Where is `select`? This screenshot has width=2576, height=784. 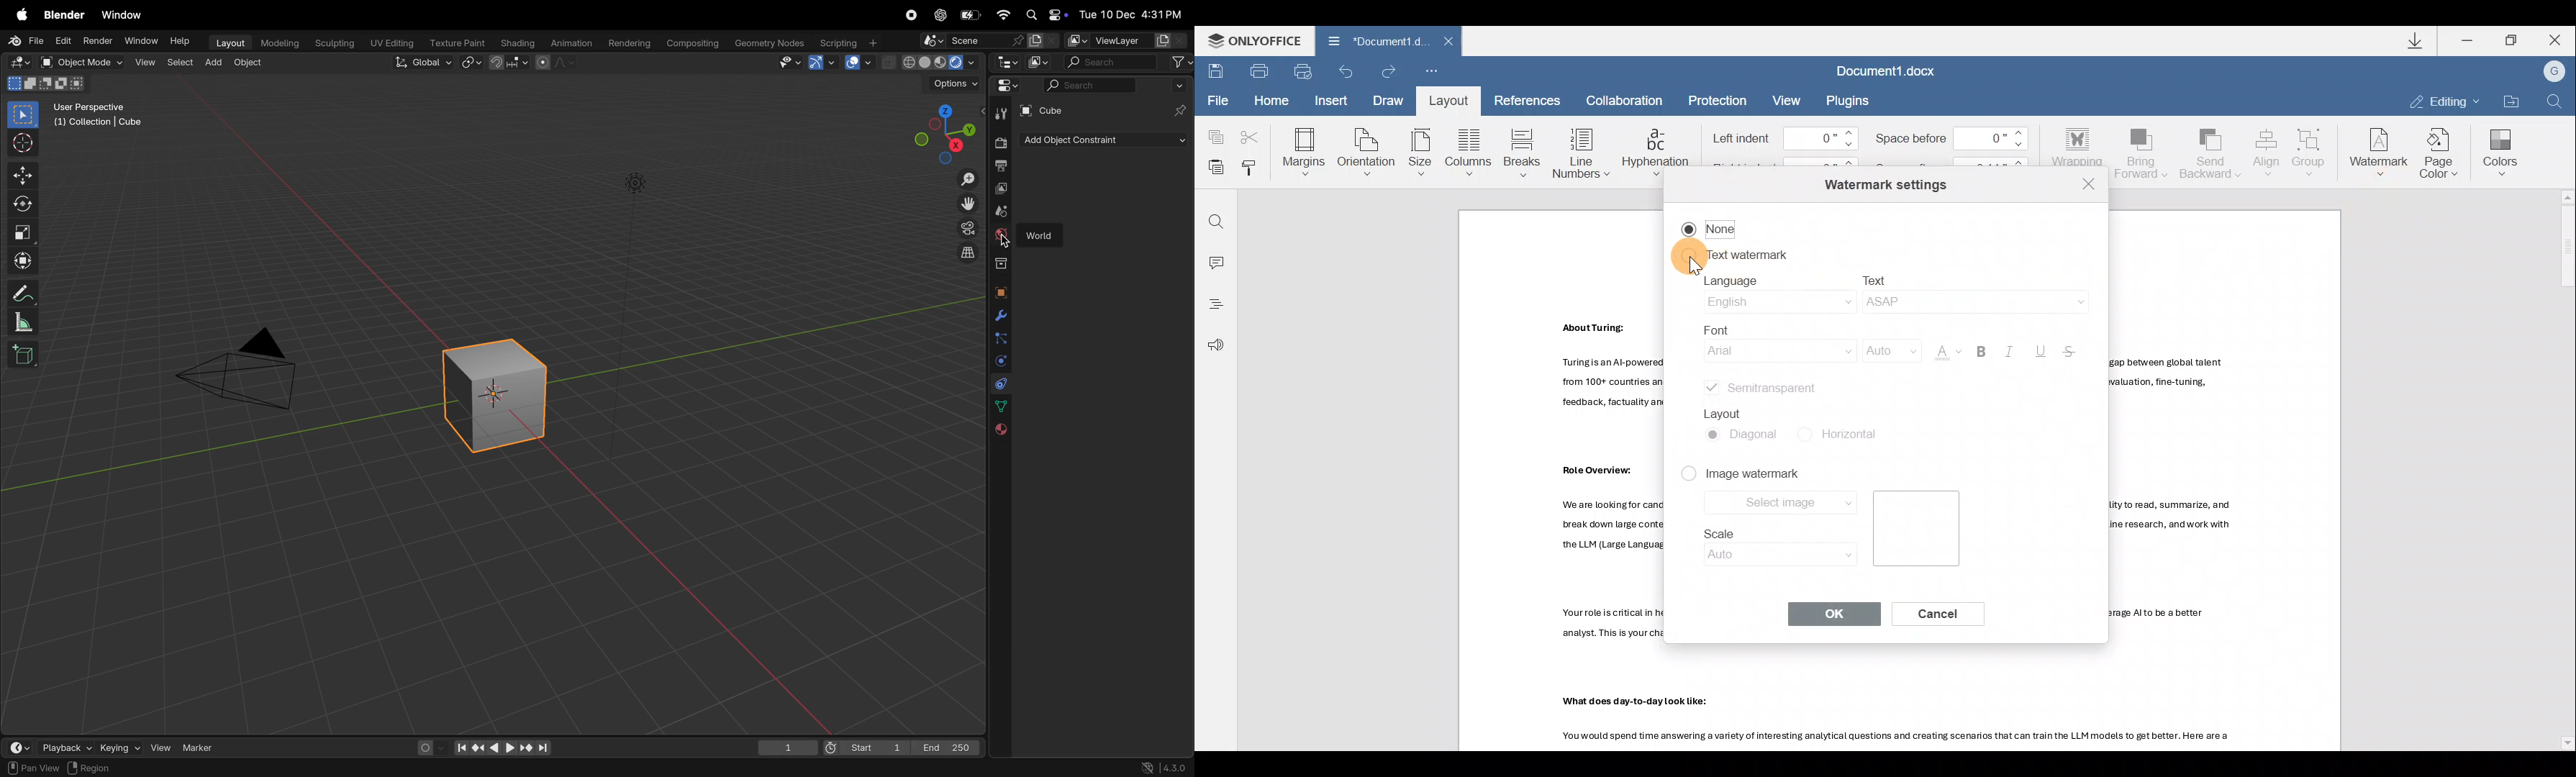
select is located at coordinates (177, 63).